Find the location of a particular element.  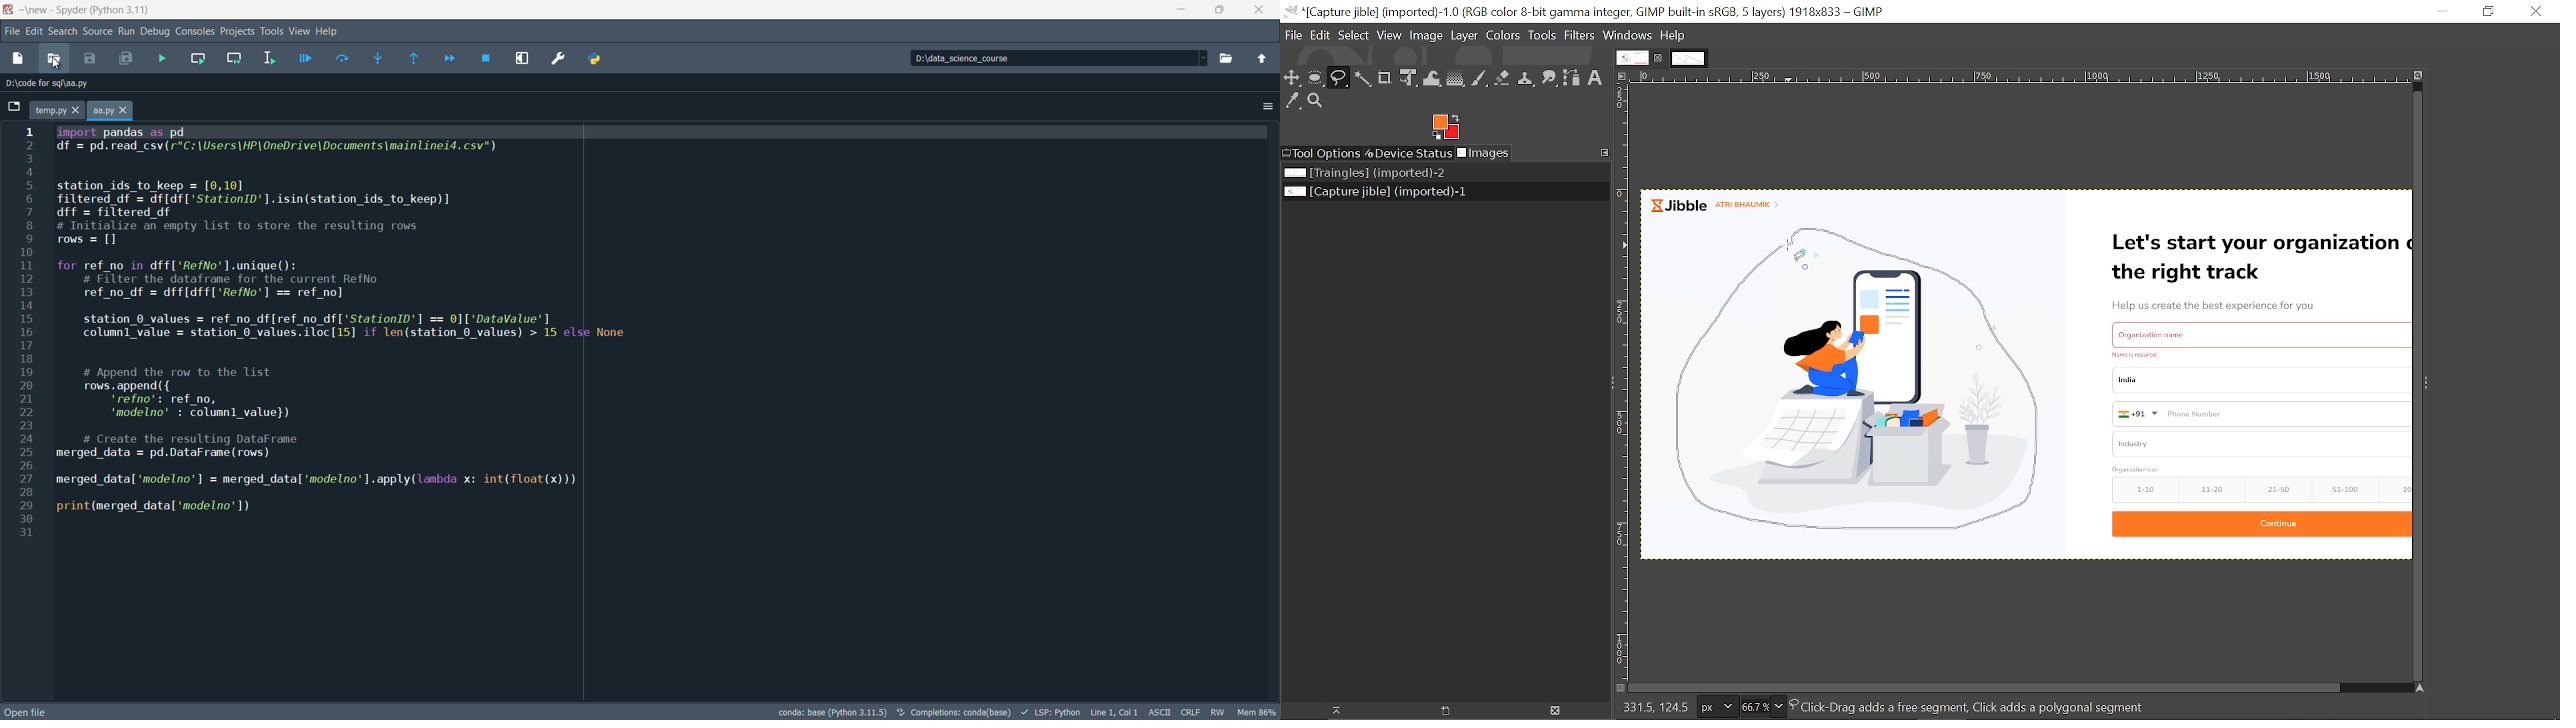

Projects menu is located at coordinates (240, 31).